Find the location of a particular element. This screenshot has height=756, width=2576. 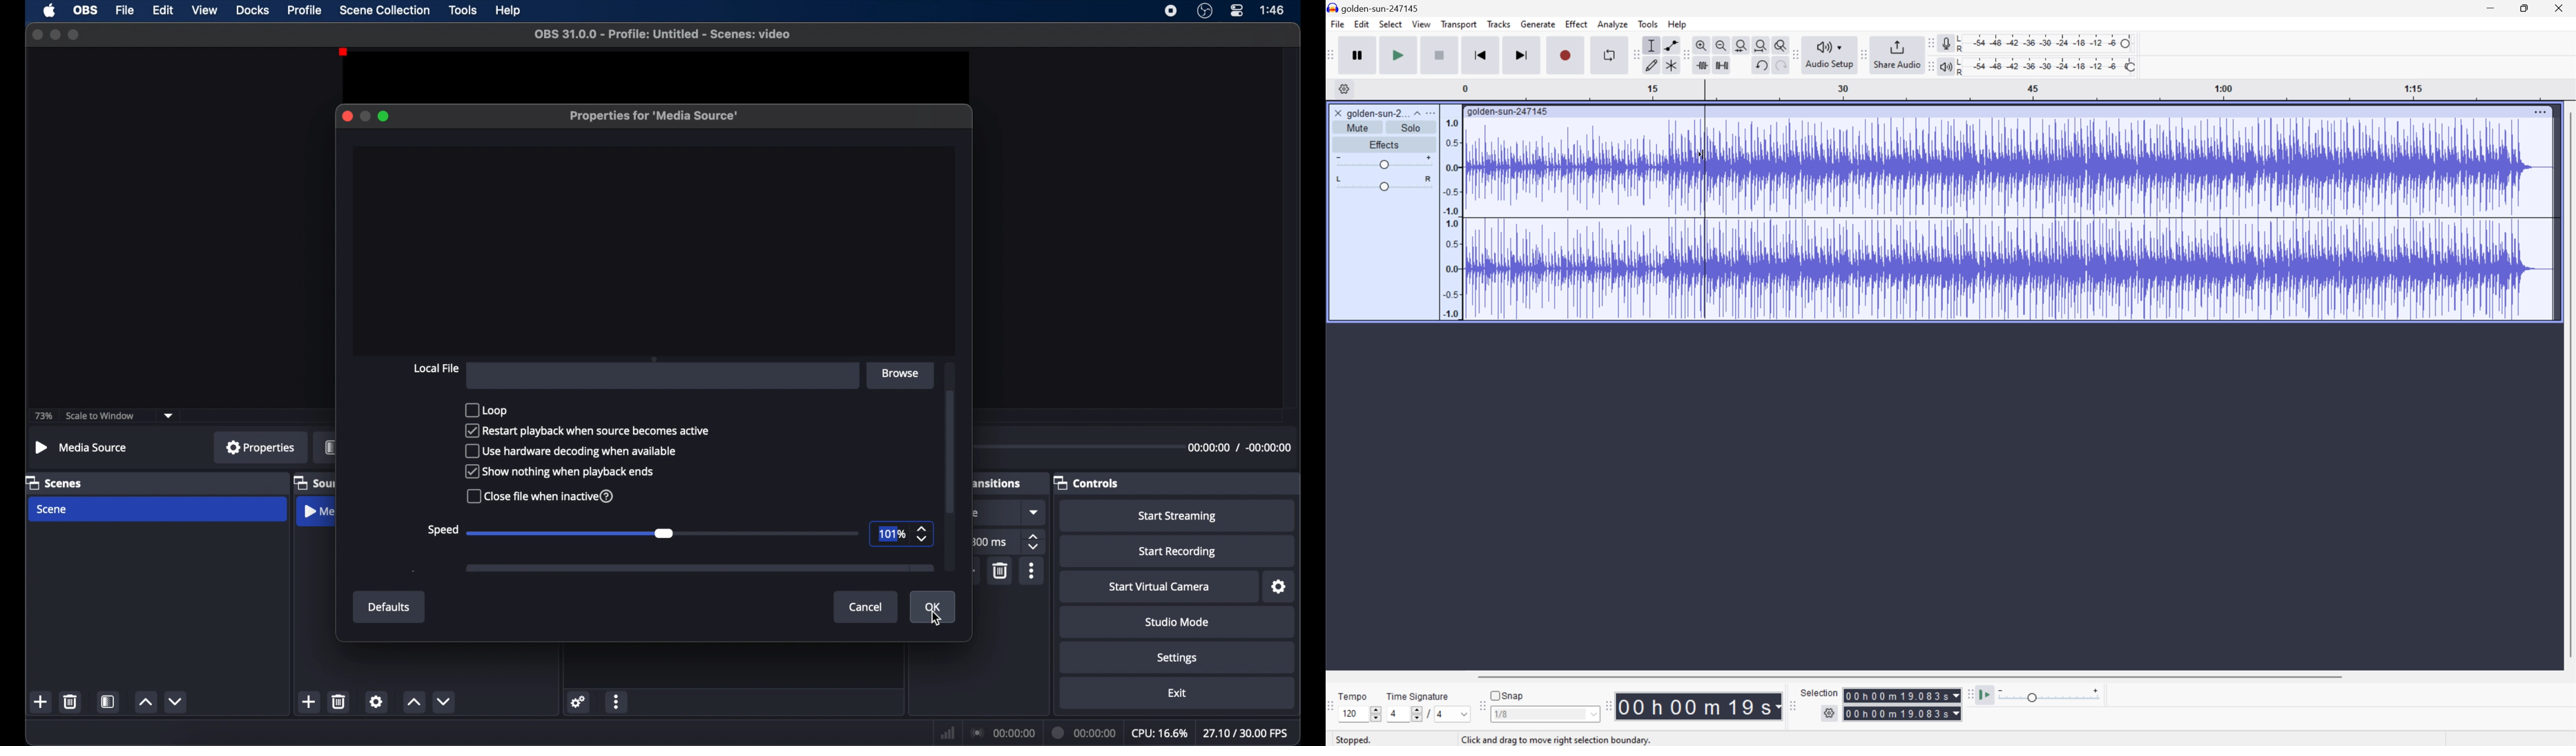

stepper buttons is located at coordinates (1034, 542).